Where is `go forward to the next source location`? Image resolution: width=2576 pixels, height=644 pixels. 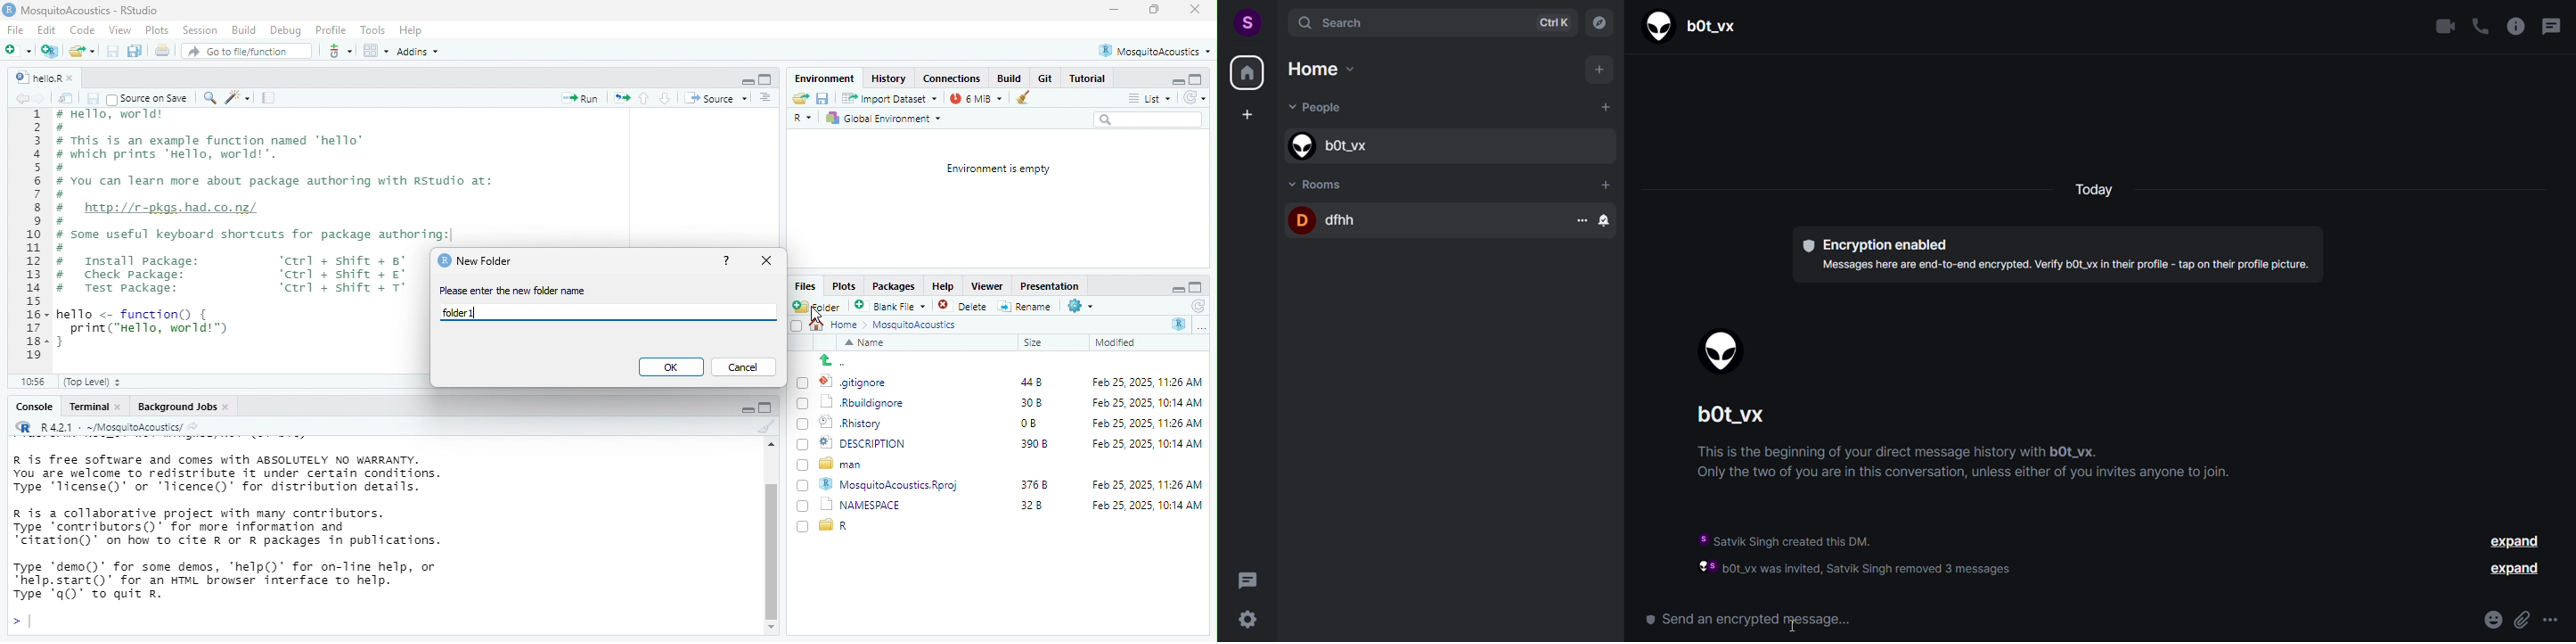
go forward to the next source location is located at coordinates (45, 99).